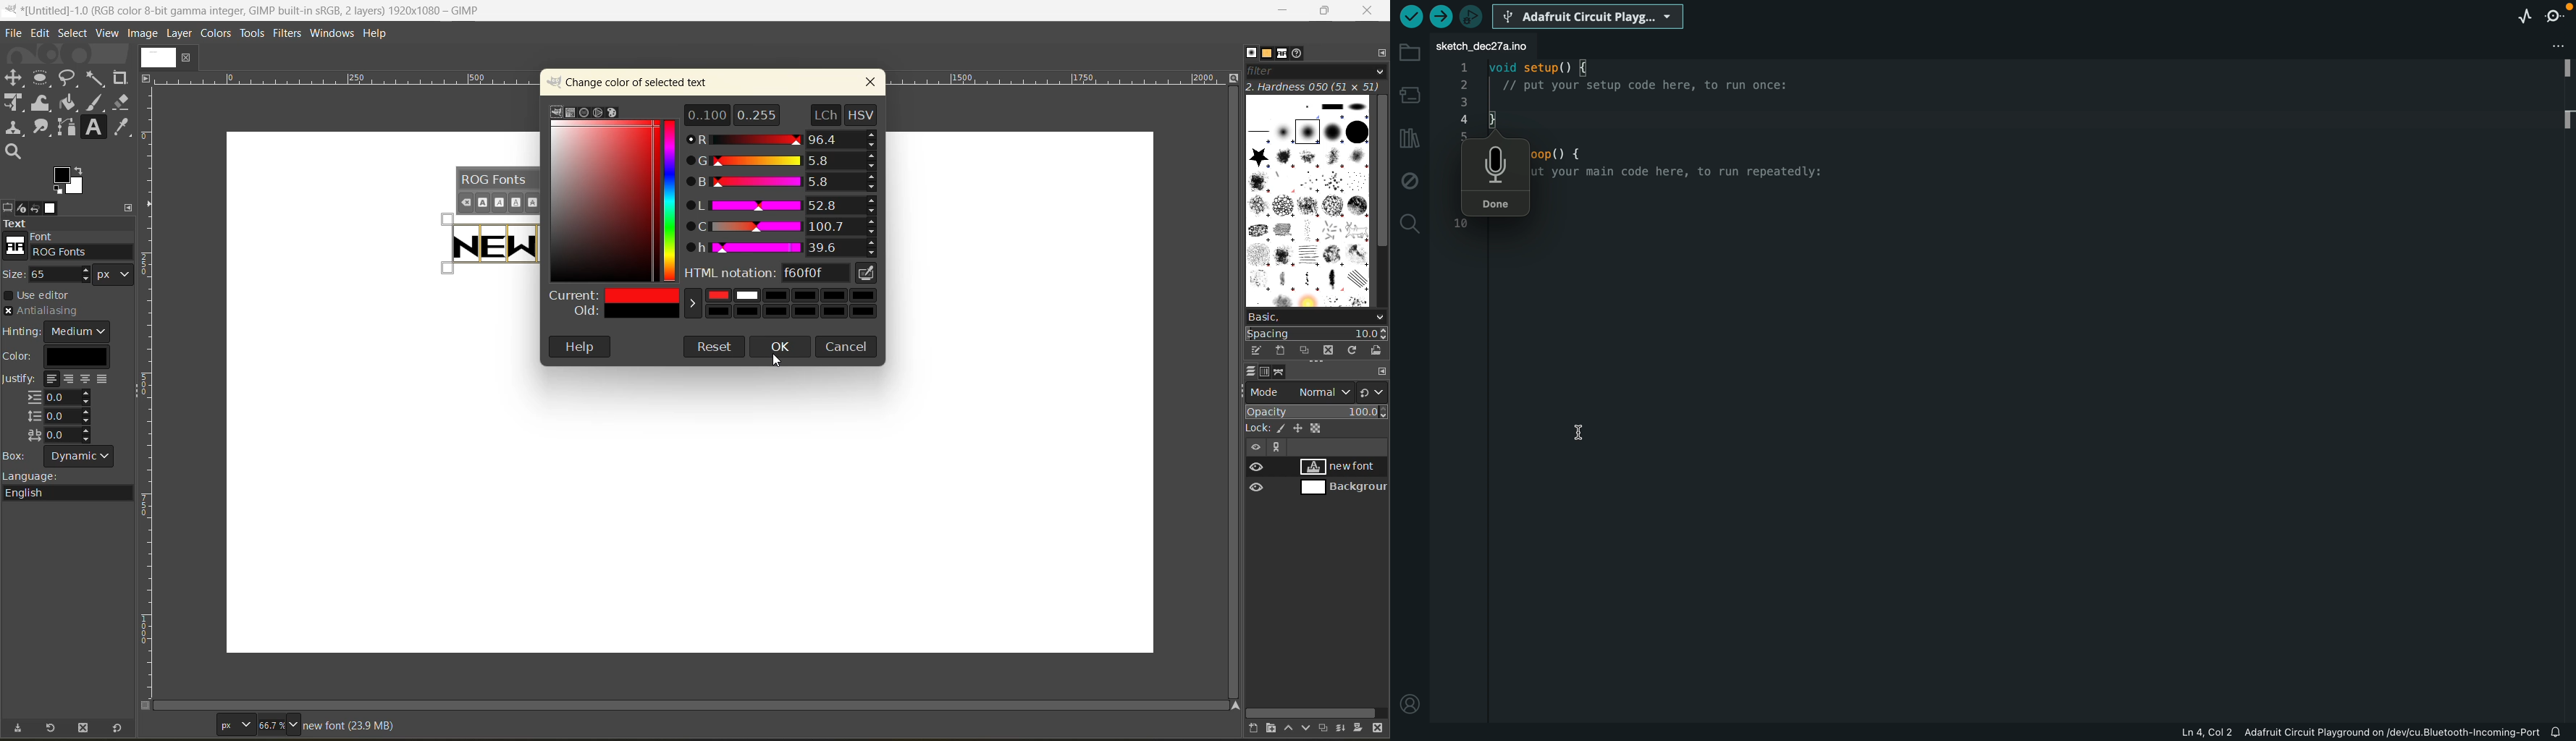  I want to click on cursor, so click(777, 363).